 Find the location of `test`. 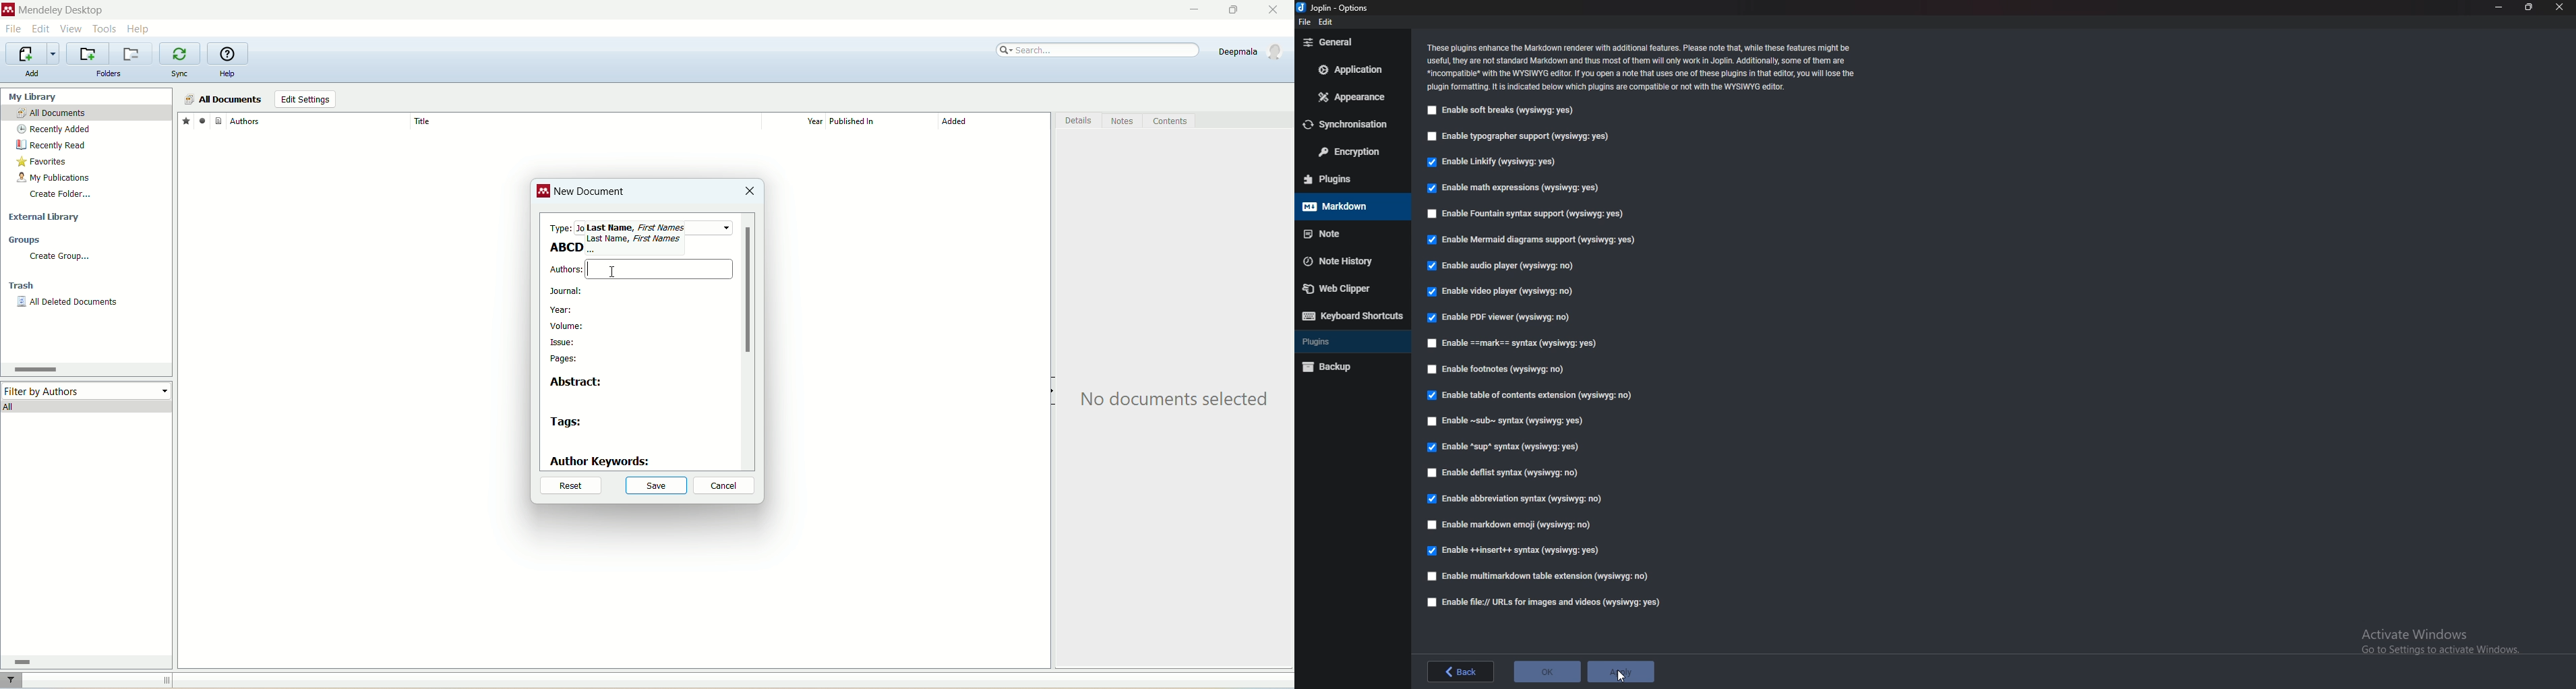

test is located at coordinates (636, 233).